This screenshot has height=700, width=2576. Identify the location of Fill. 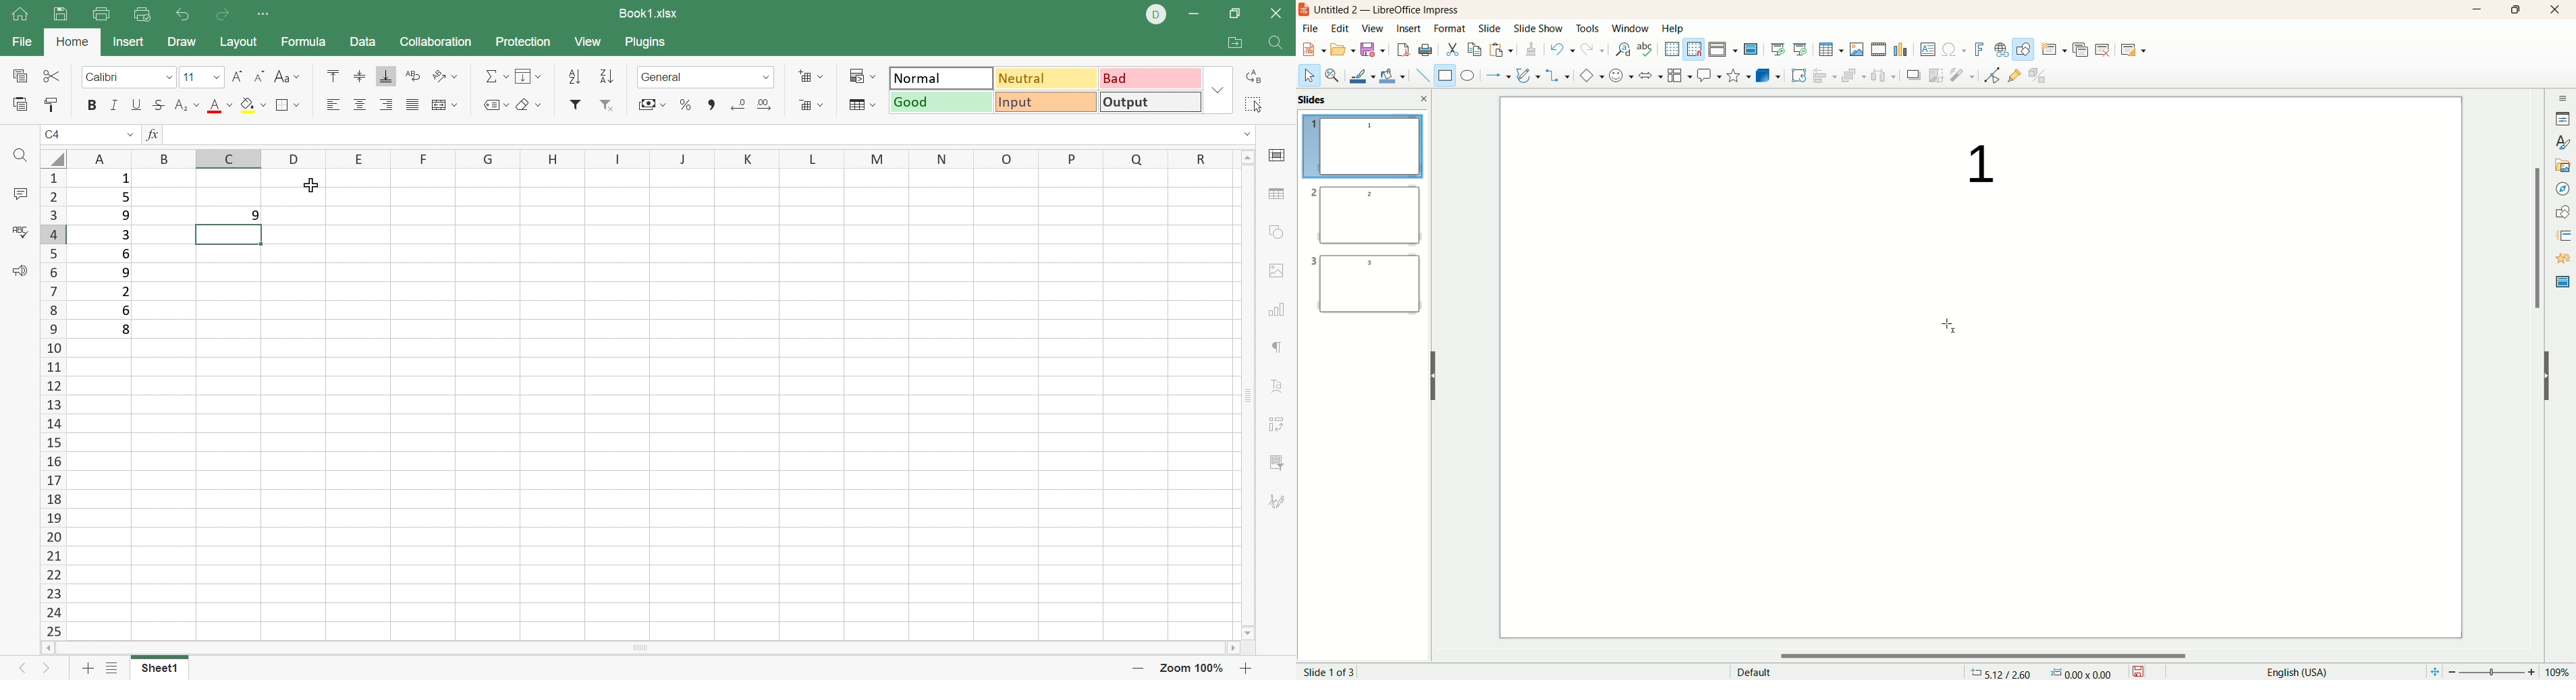
(529, 76).